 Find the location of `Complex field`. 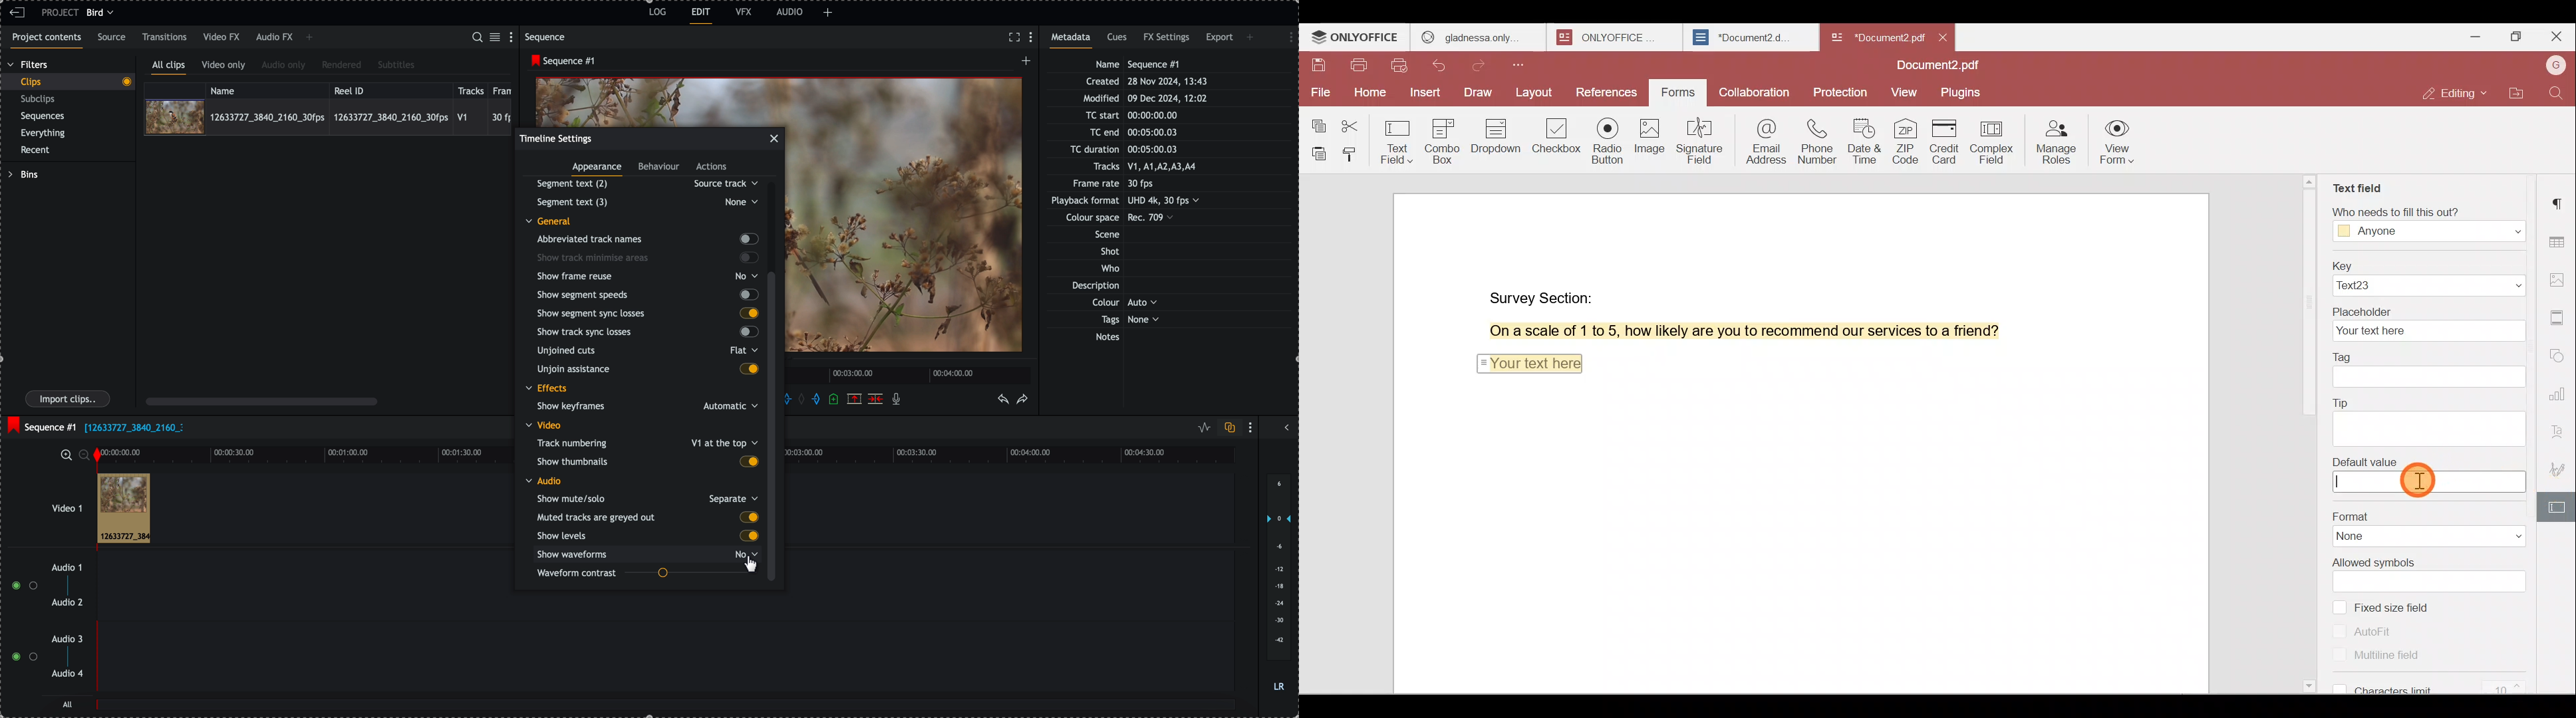

Complex field is located at coordinates (1995, 143).